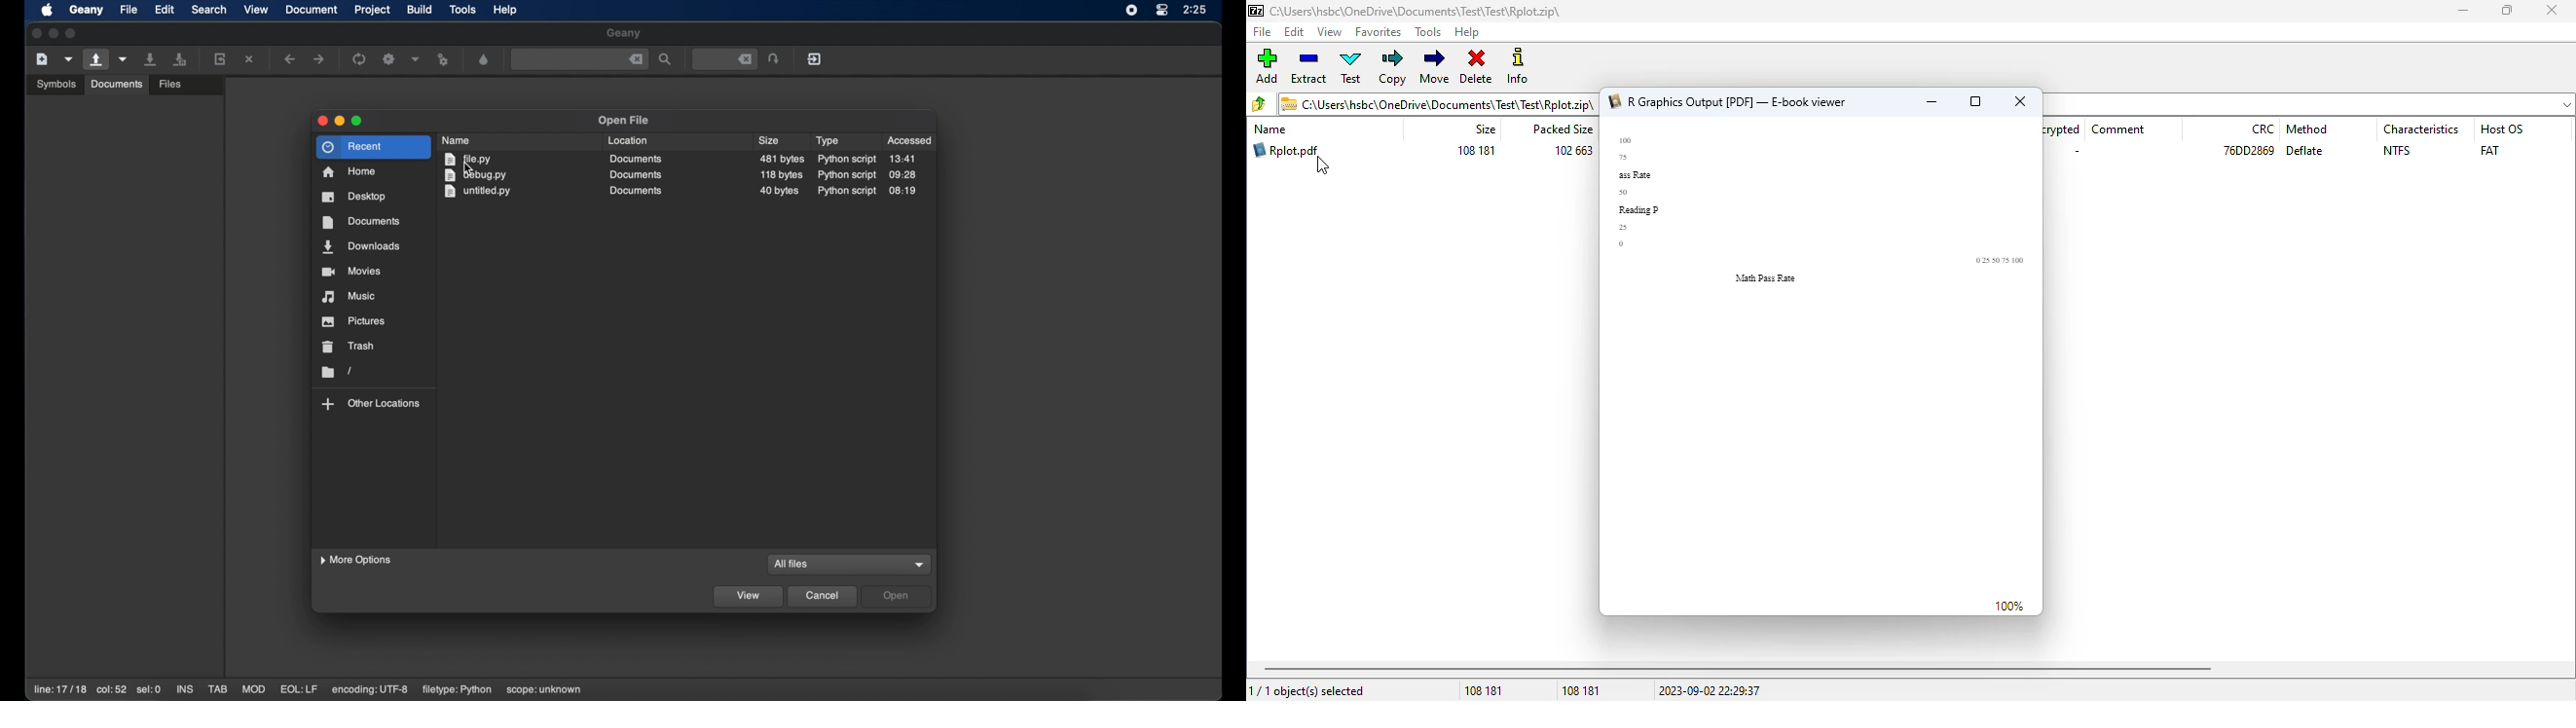  I want to click on , so click(117, 86).